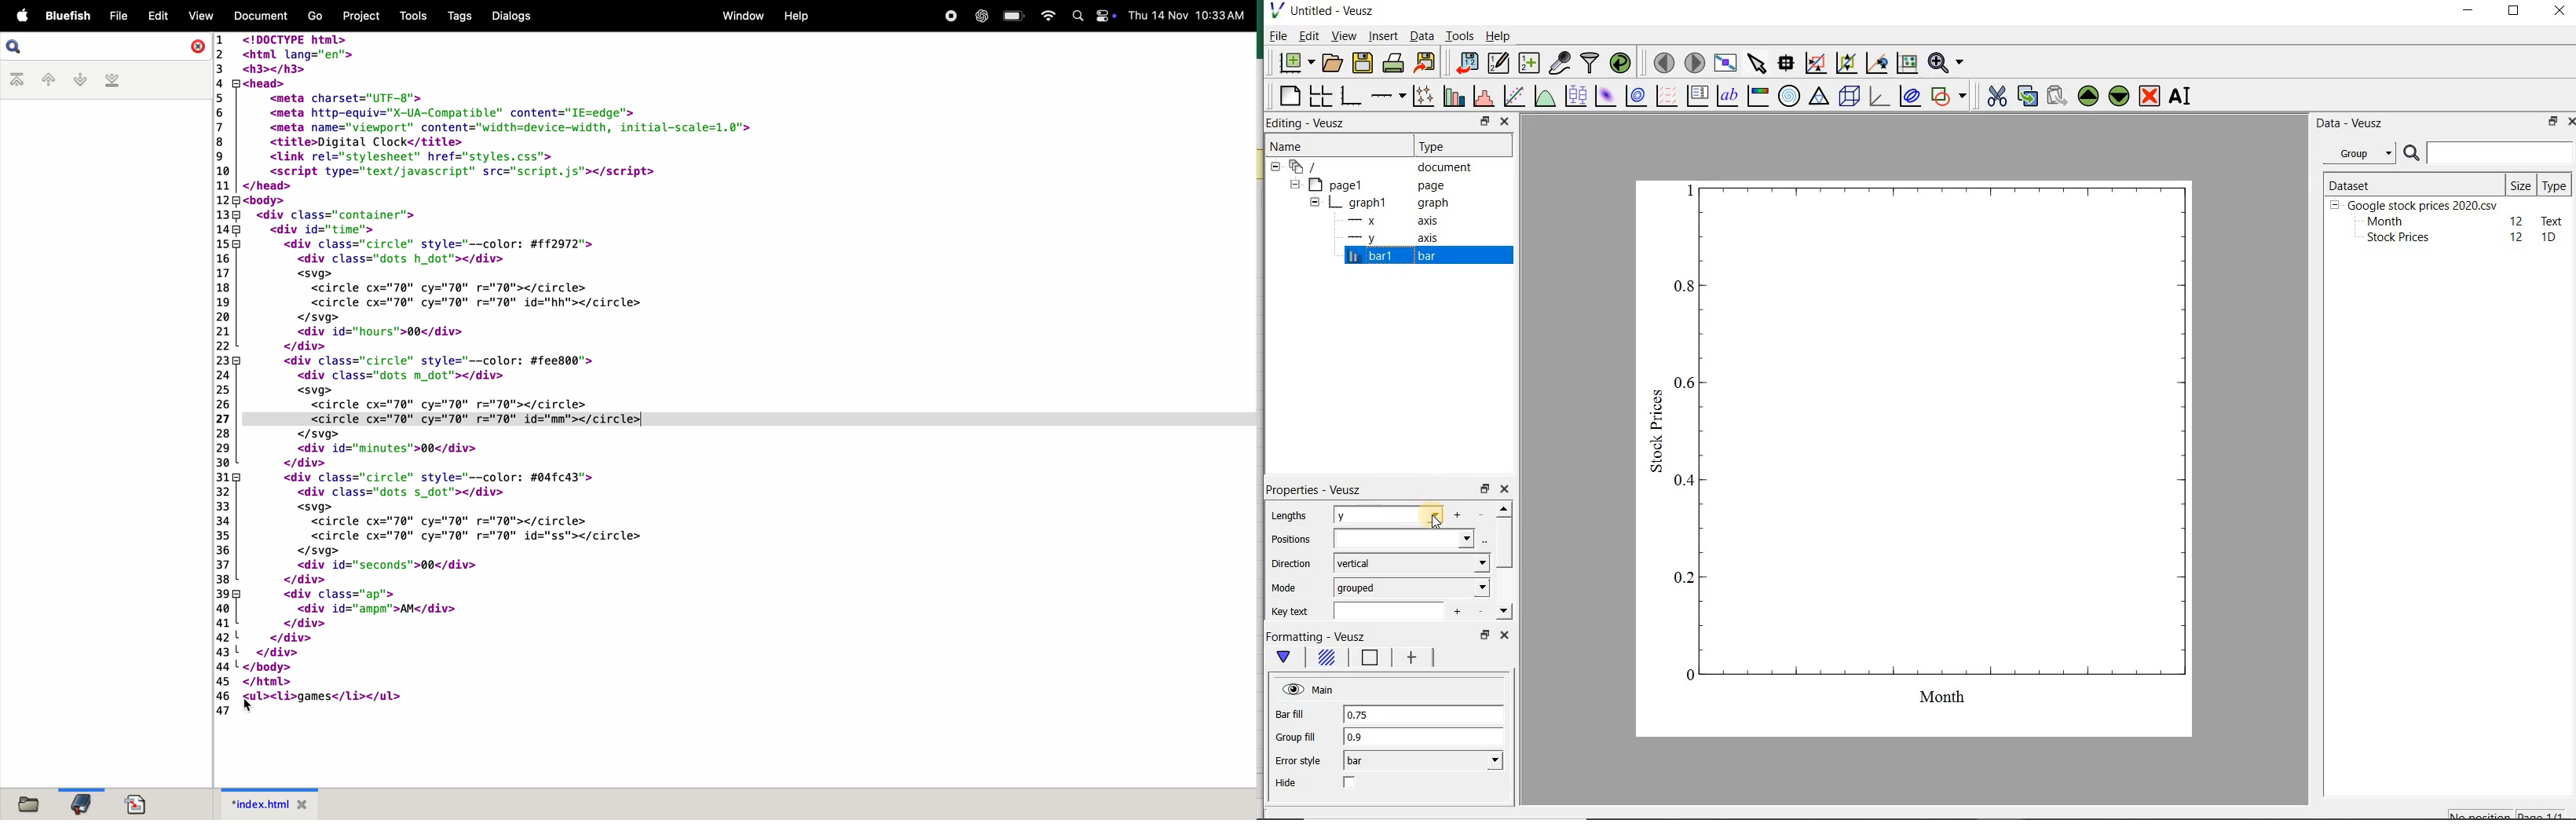  Describe the element at coordinates (2119, 96) in the screenshot. I see `move the selected widget down` at that location.